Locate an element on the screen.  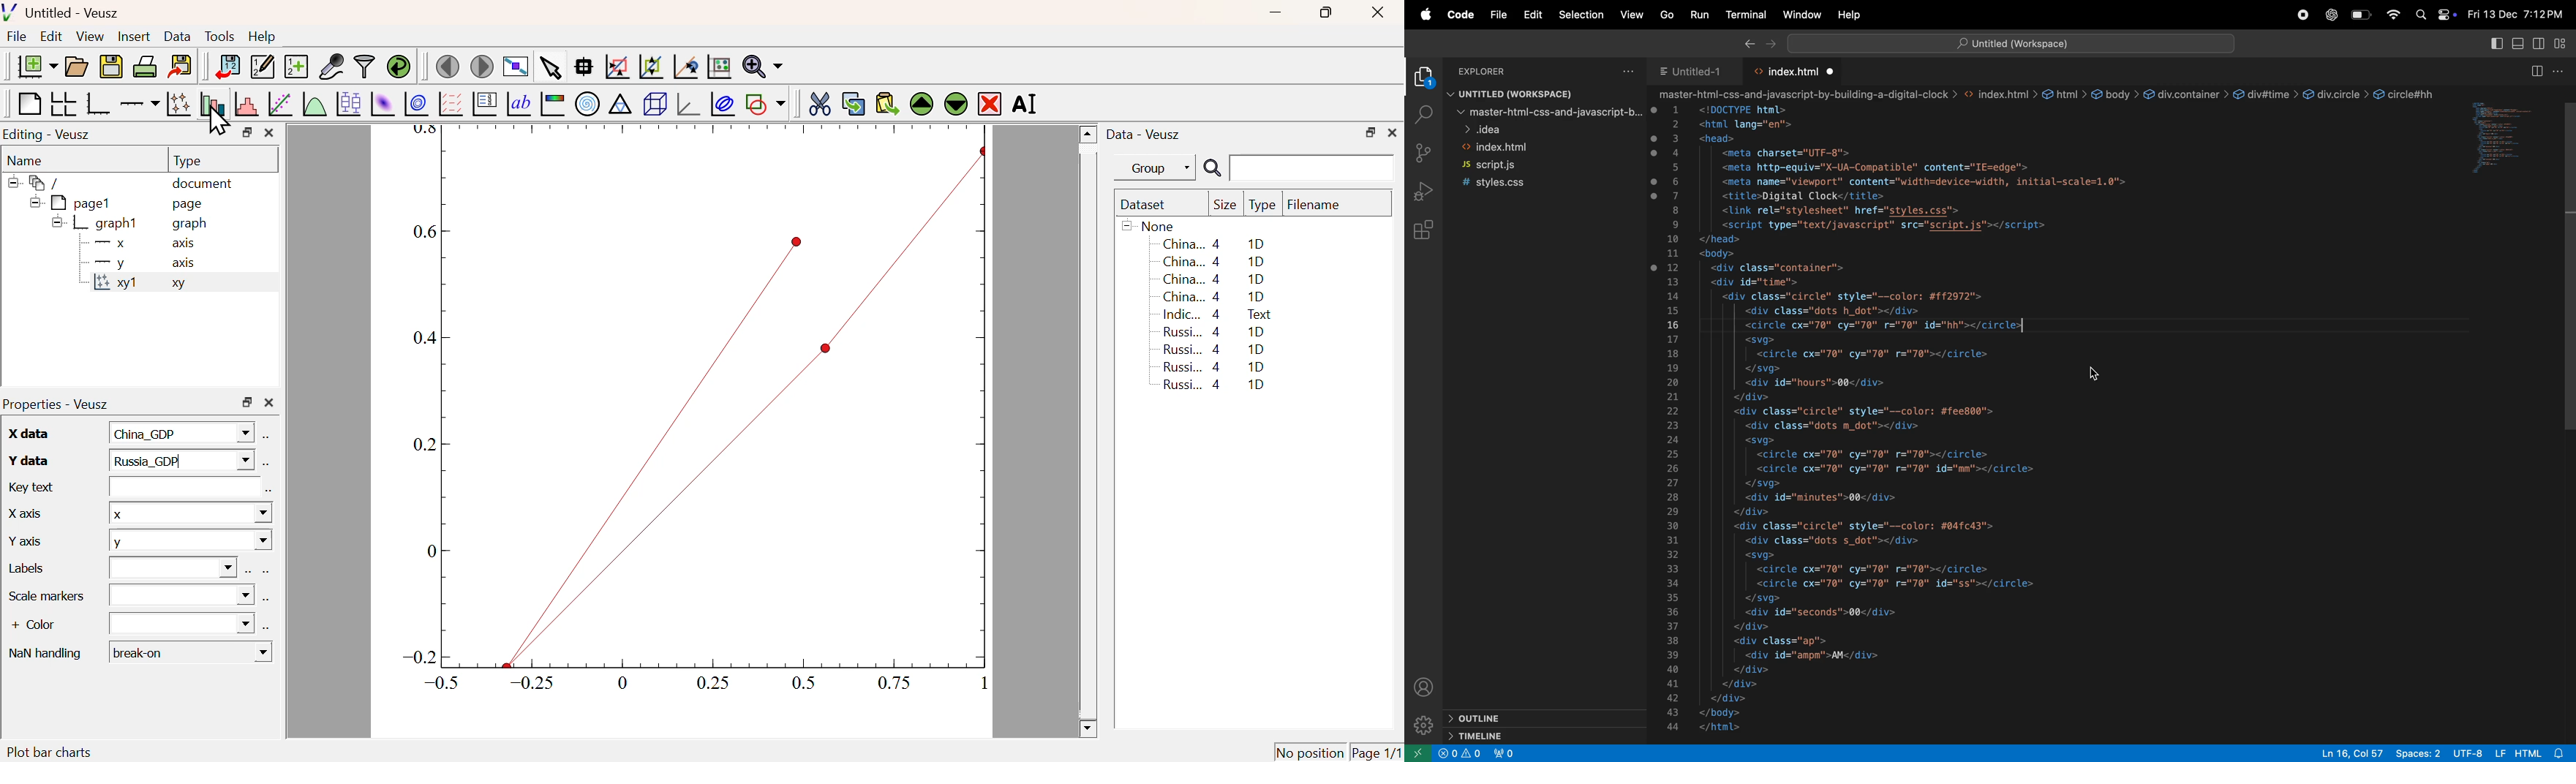
Break-on is located at coordinates (191, 652).